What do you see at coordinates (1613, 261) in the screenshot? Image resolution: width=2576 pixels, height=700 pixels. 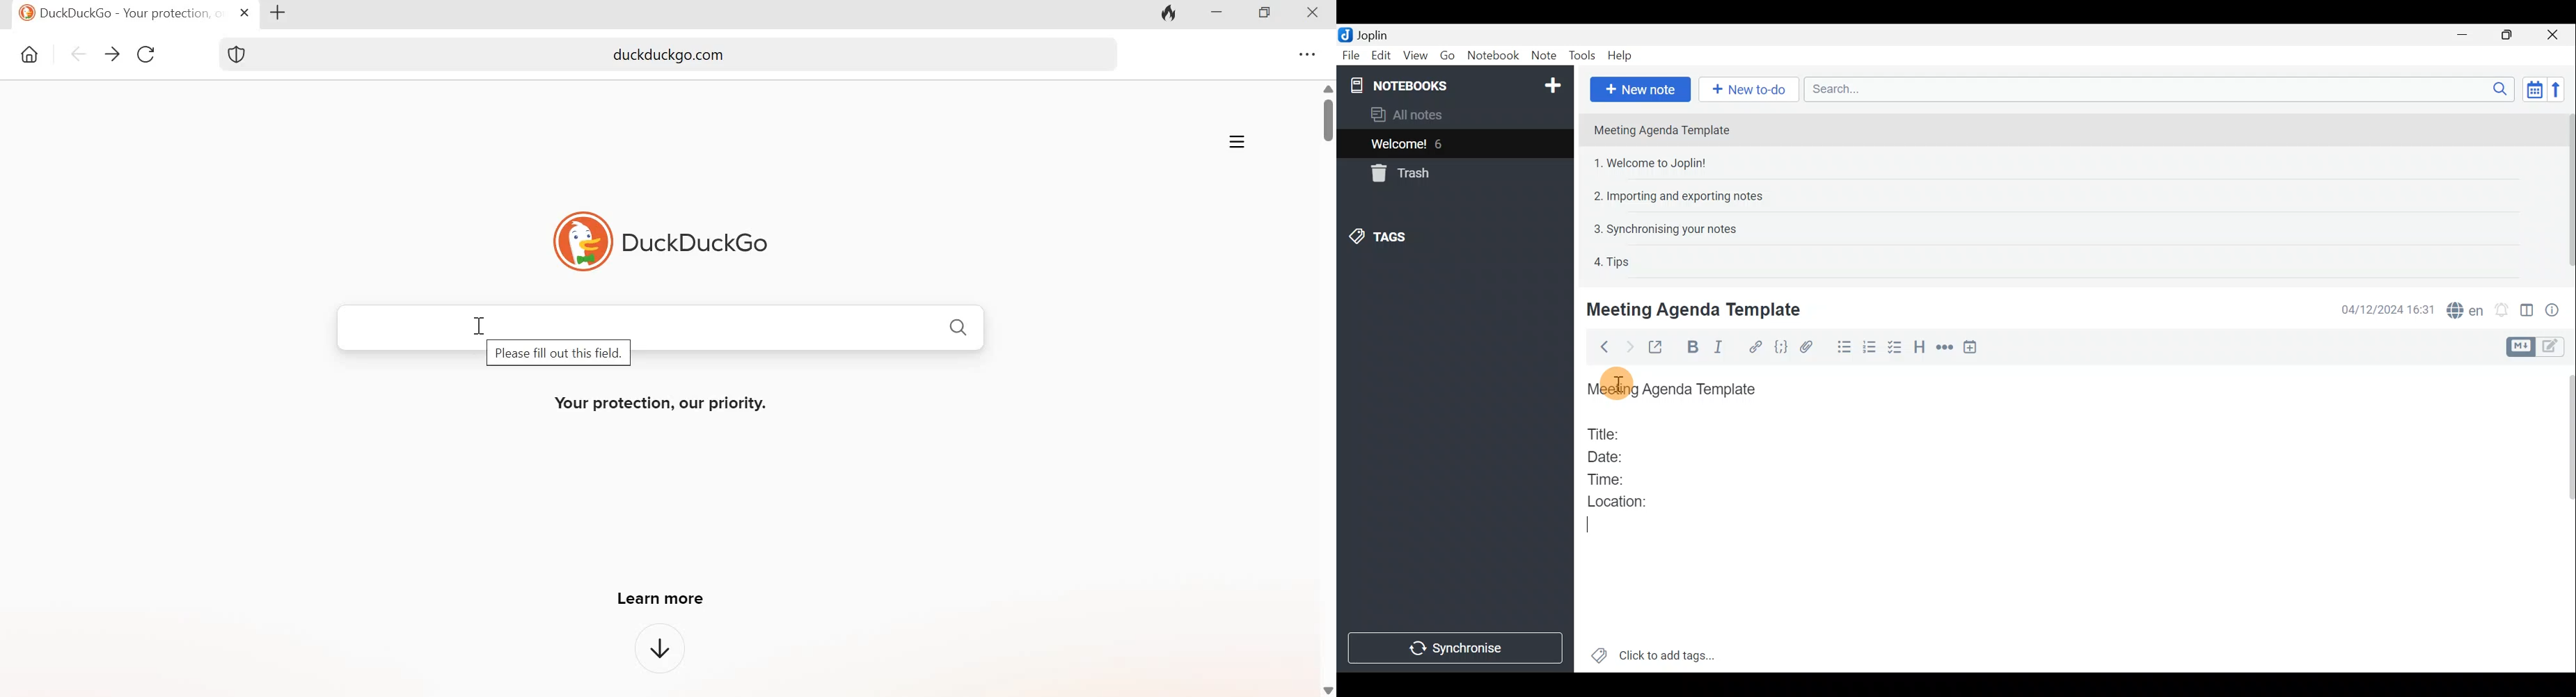 I see `4. Tips` at bounding box center [1613, 261].